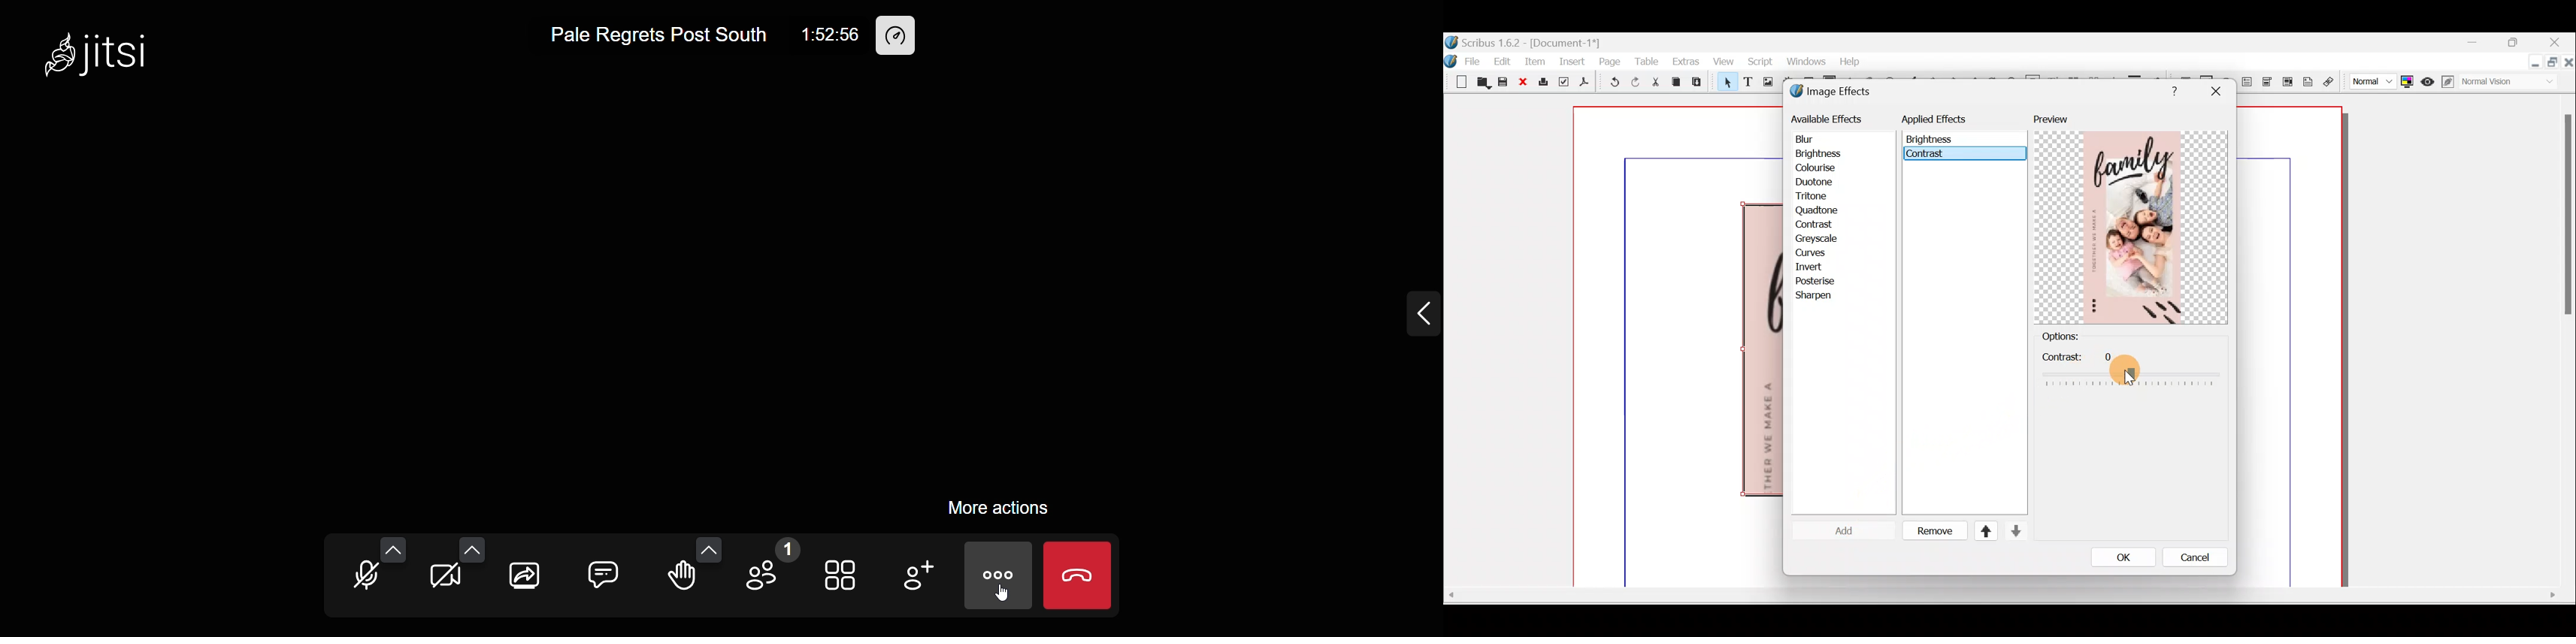 The height and width of the screenshot is (644, 2576). I want to click on Text frame, so click(1747, 83).